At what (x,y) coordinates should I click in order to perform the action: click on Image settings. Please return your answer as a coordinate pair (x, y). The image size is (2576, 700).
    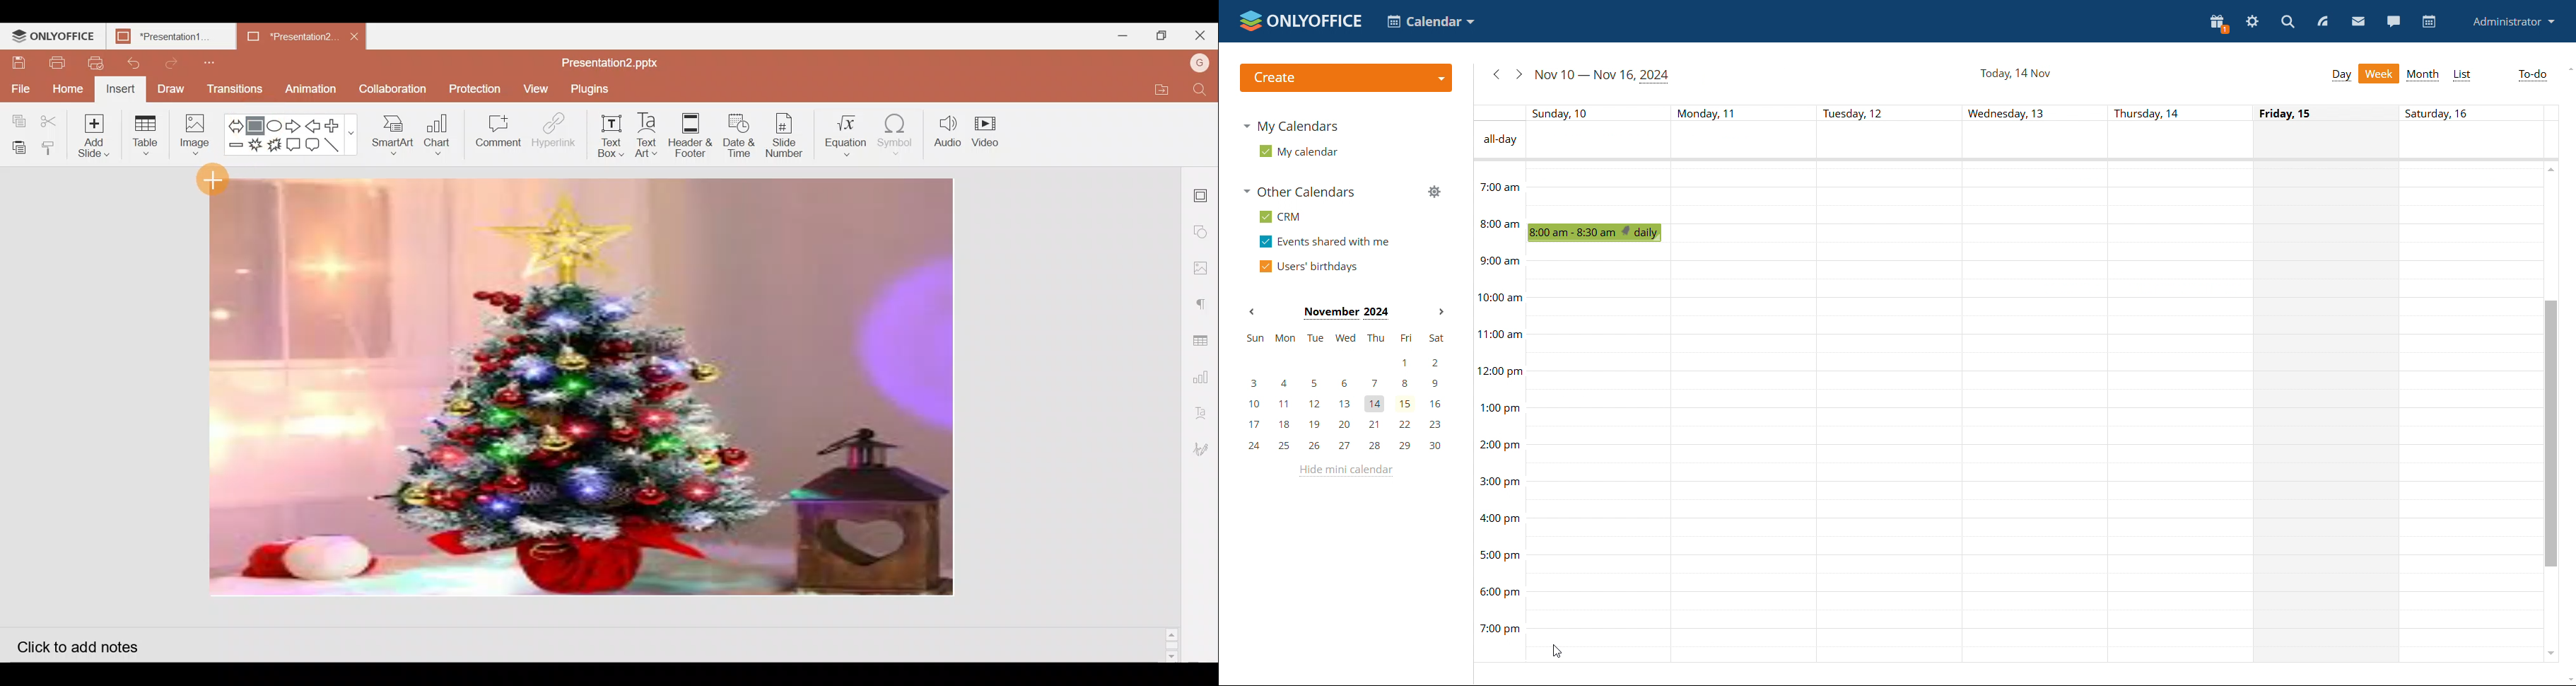
    Looking at the image, I should click on (1204, 268).